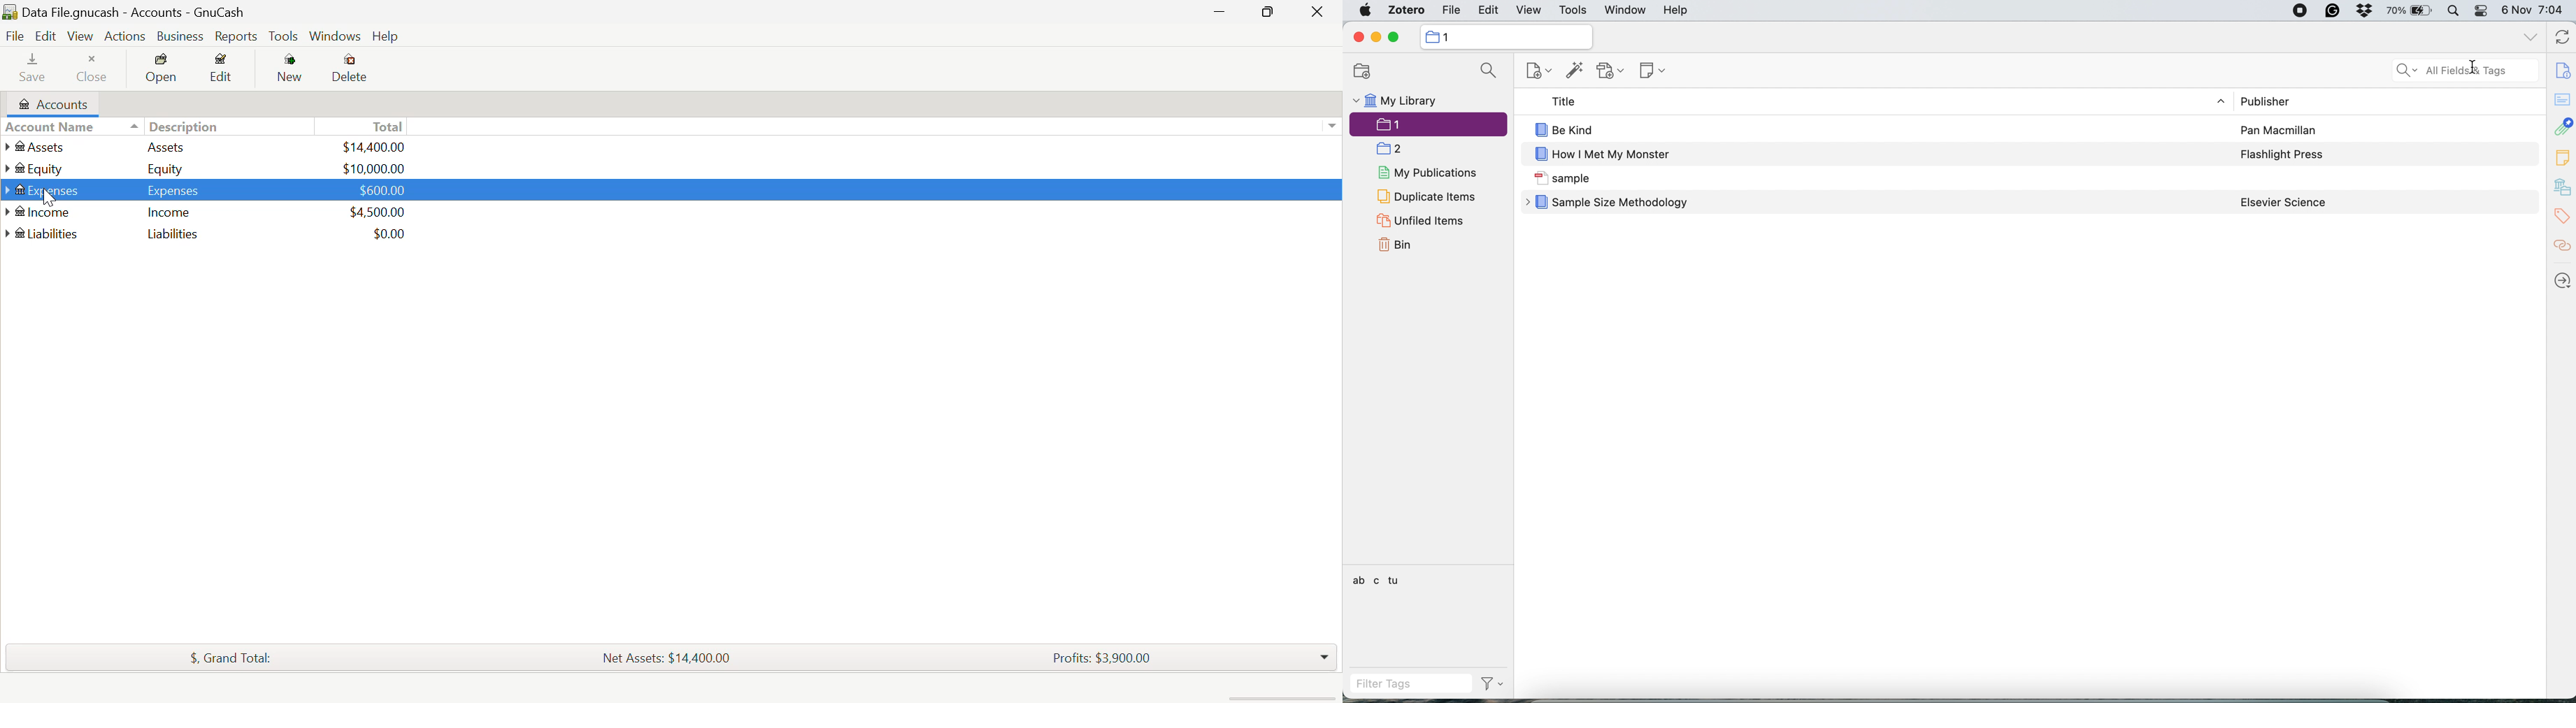  I want to click on Expenses, so click(171, 191).